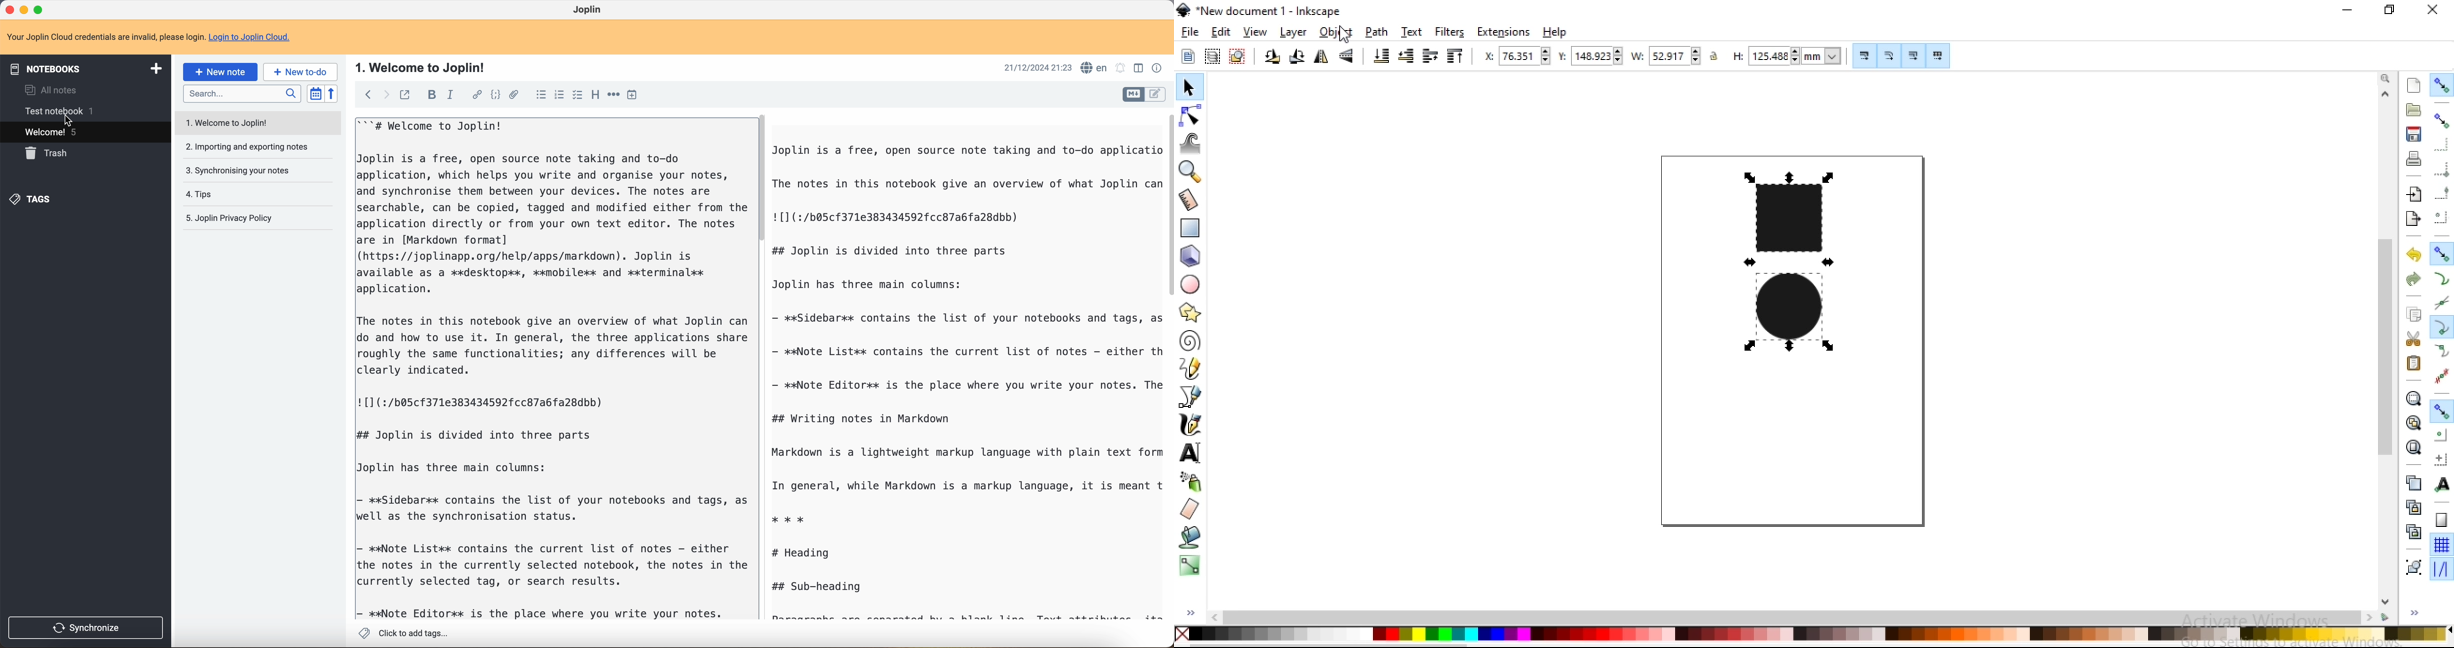 Image resolution: width=2464 pixels, height=672 pixels. What do you see at coordinates (2411, 279) in the screenshot?
I see `redo` at bounding box center [2411, 279].